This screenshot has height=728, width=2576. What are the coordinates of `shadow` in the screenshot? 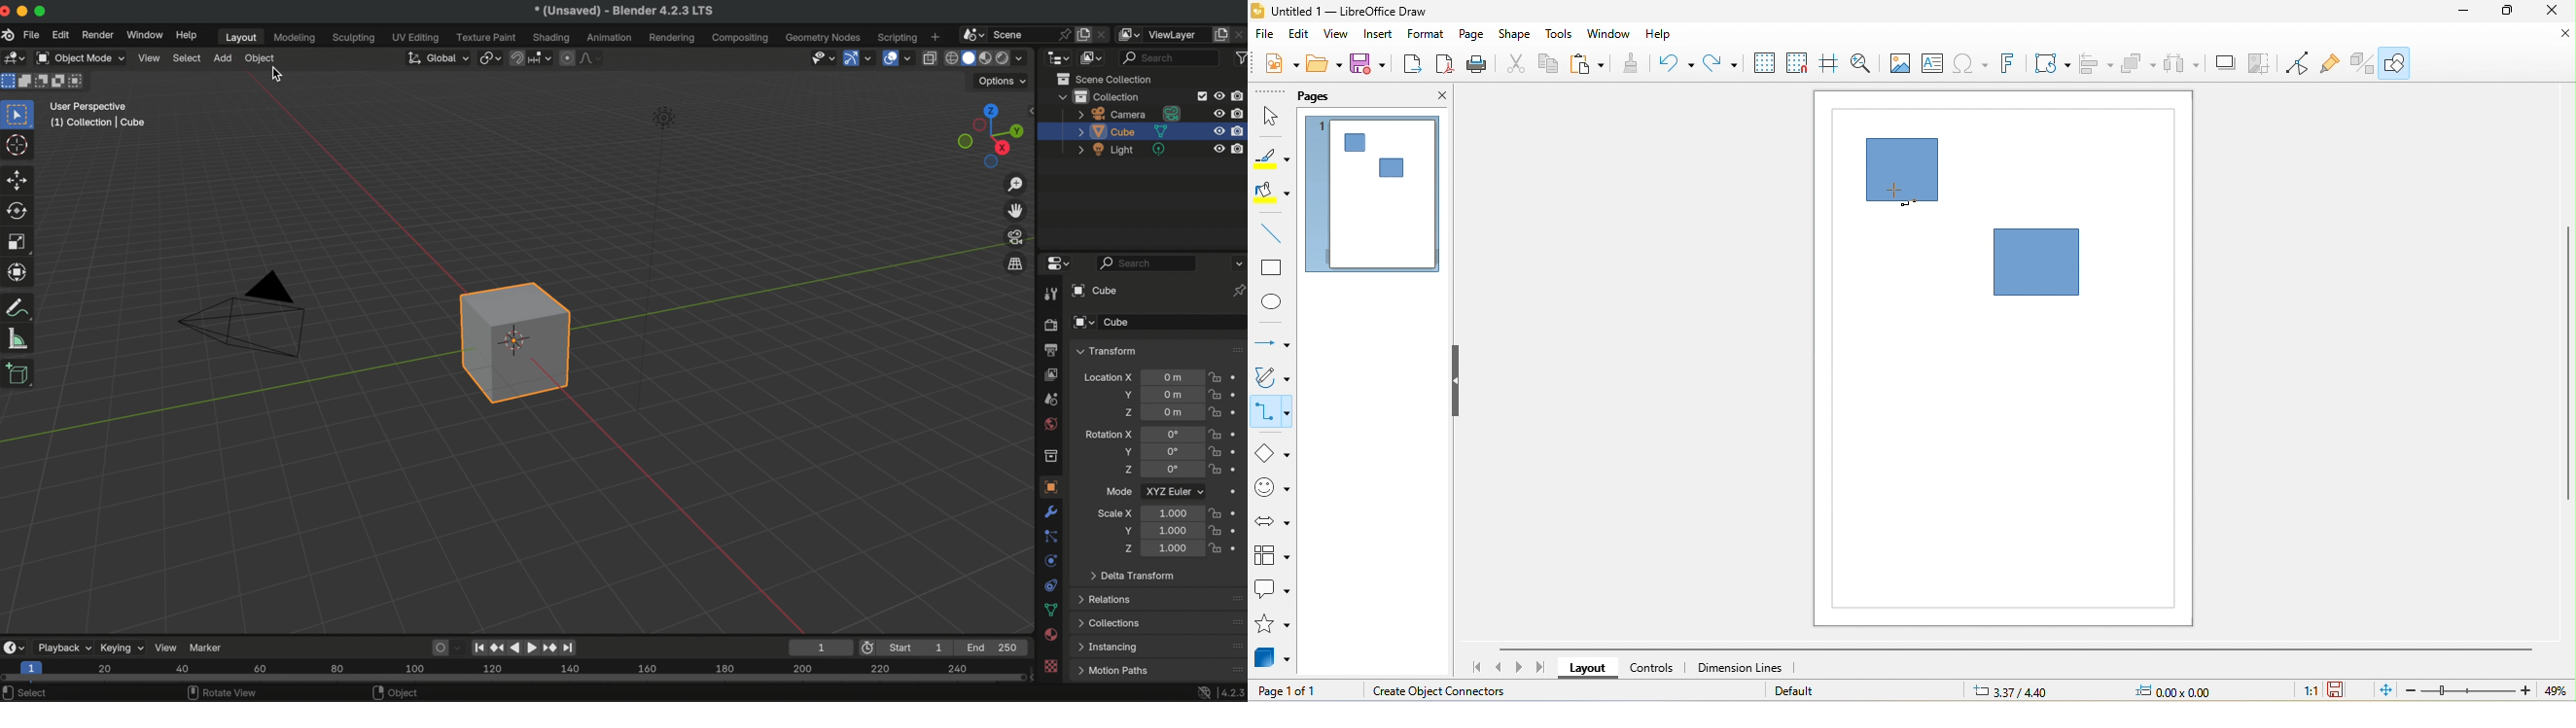 It's located at (2223, 64).